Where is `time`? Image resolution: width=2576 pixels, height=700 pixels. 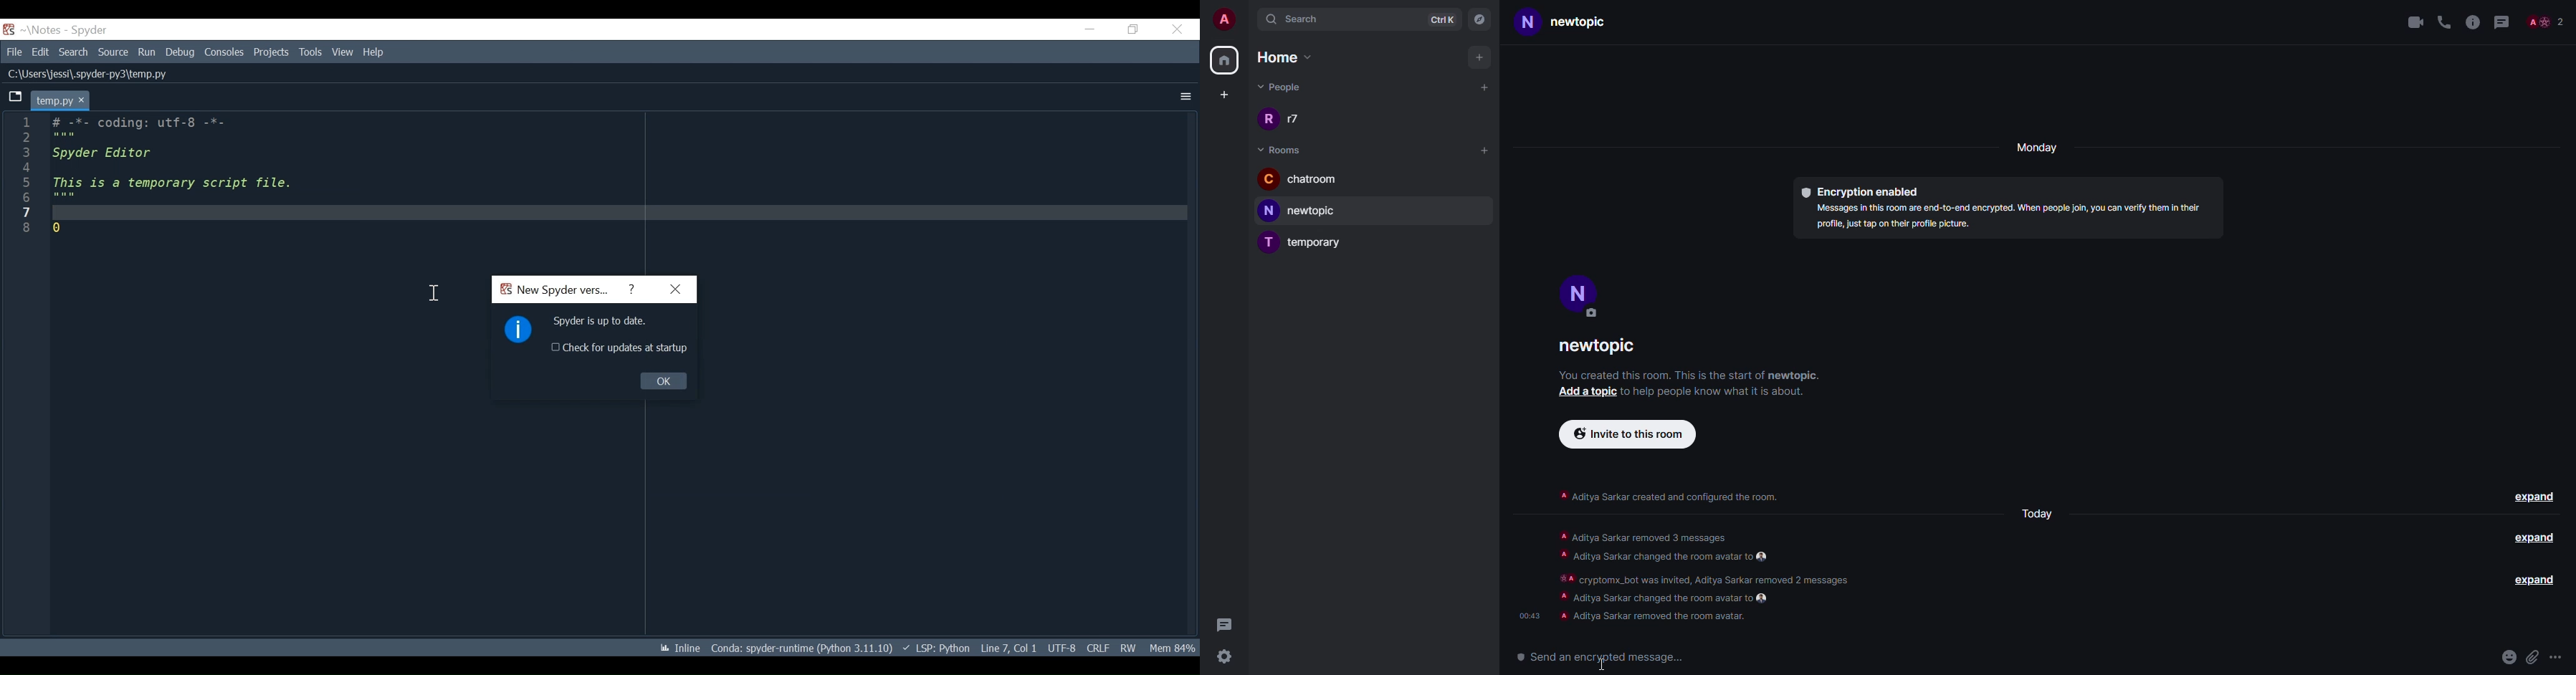
time is located at coordinates (1528, 611).